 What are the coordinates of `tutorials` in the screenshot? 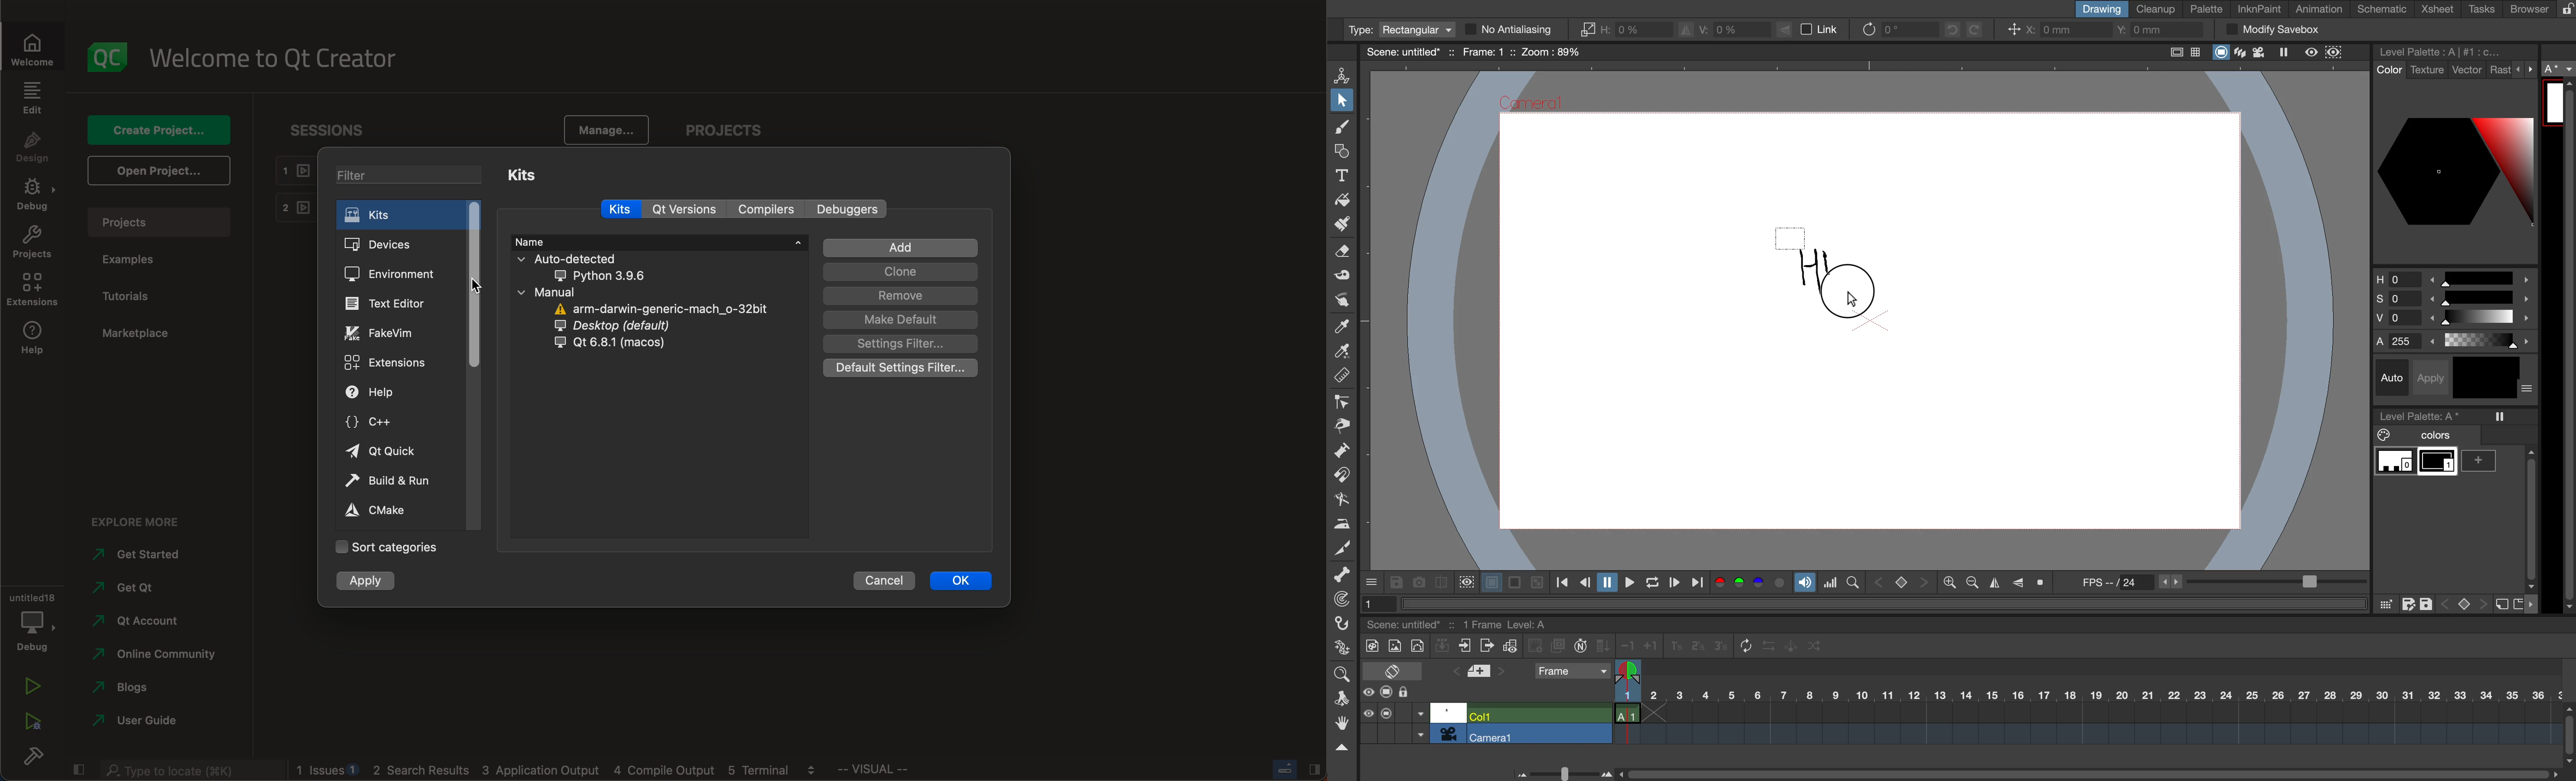 It's located at (138, 295).